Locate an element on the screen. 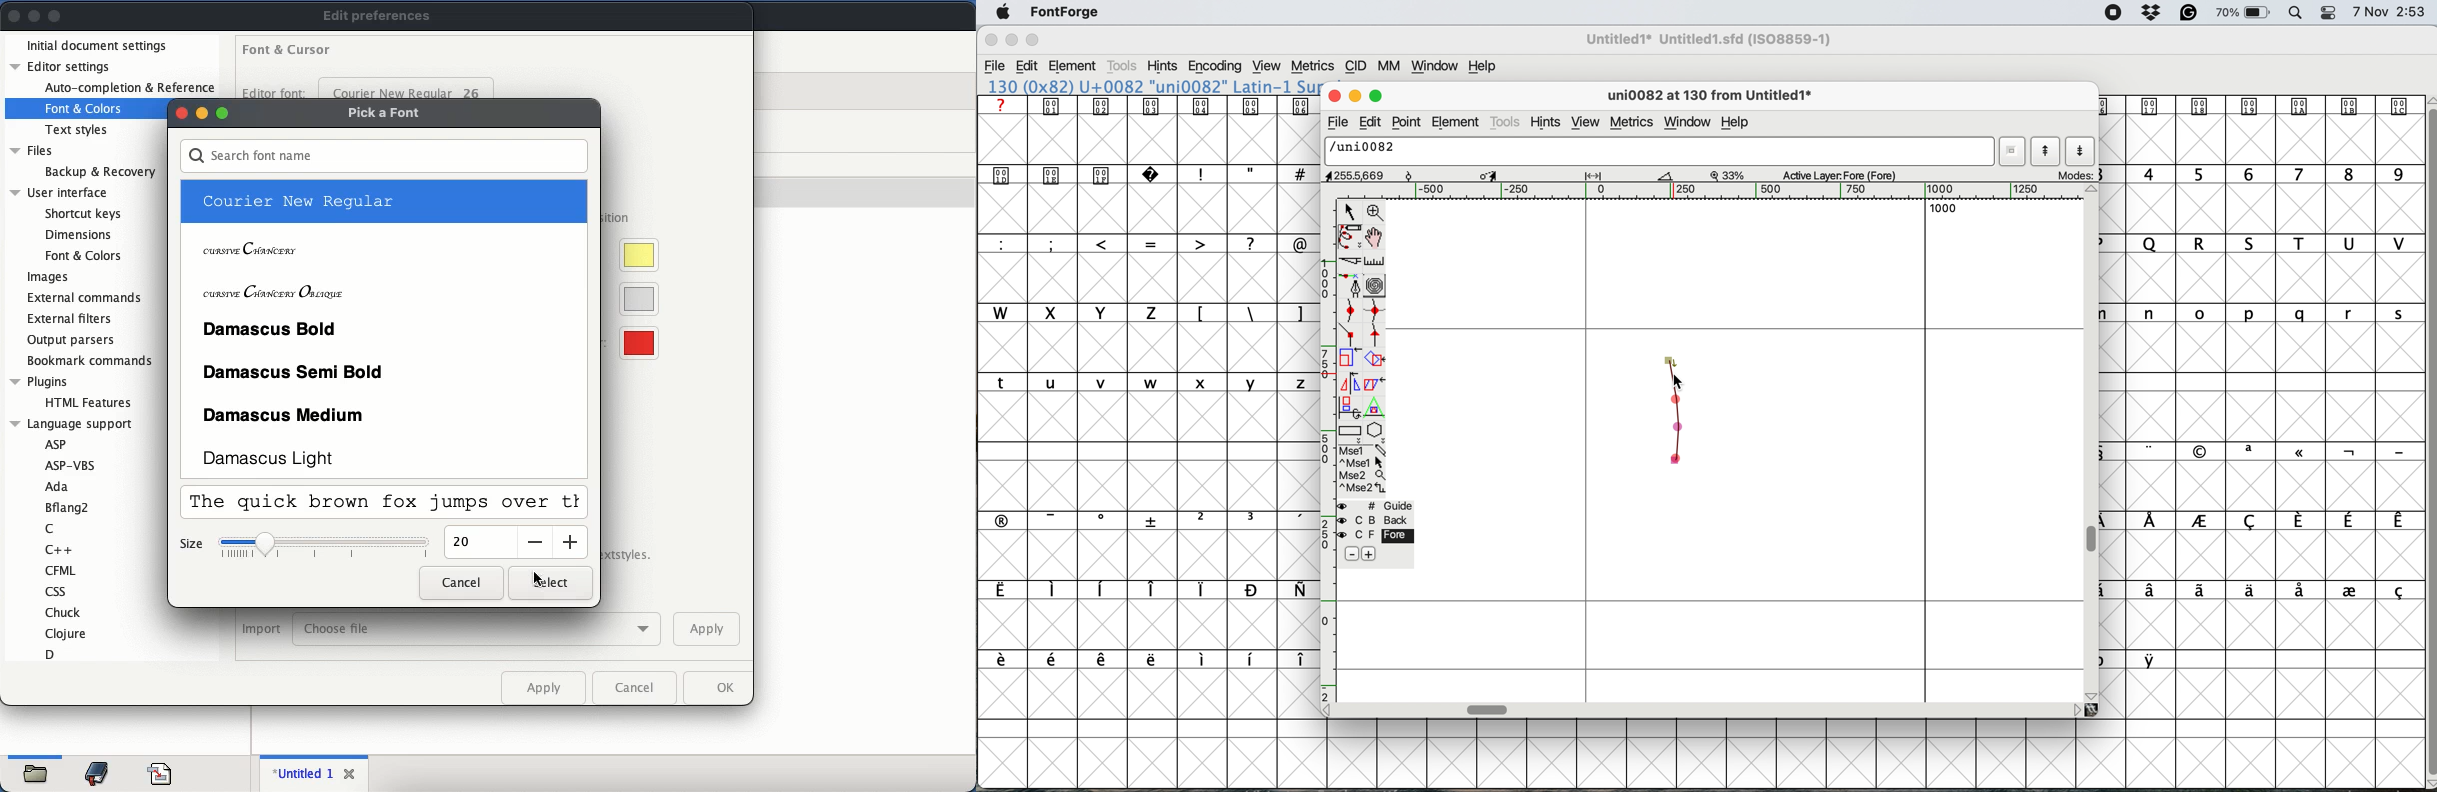 This screenshot has height=812, width=2464. special characters is located at coordinates (1247, 312).